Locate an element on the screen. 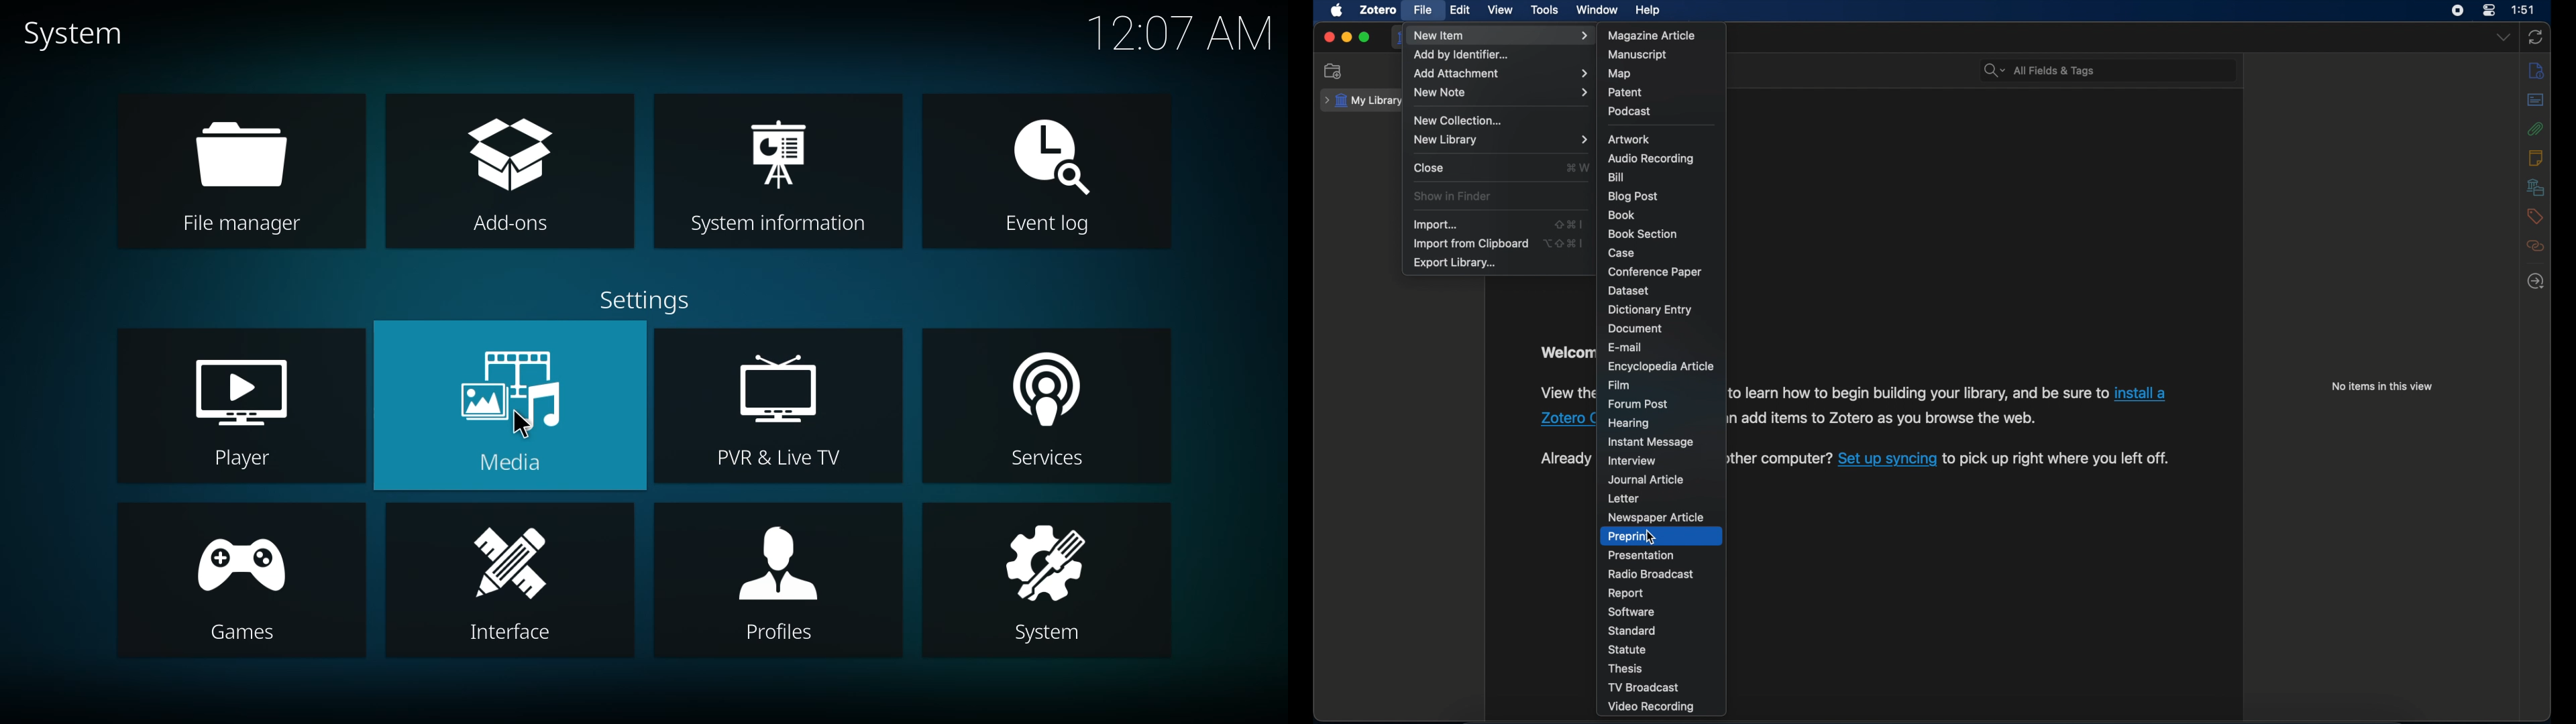  Welcom is located at coordinates (1564, 354).